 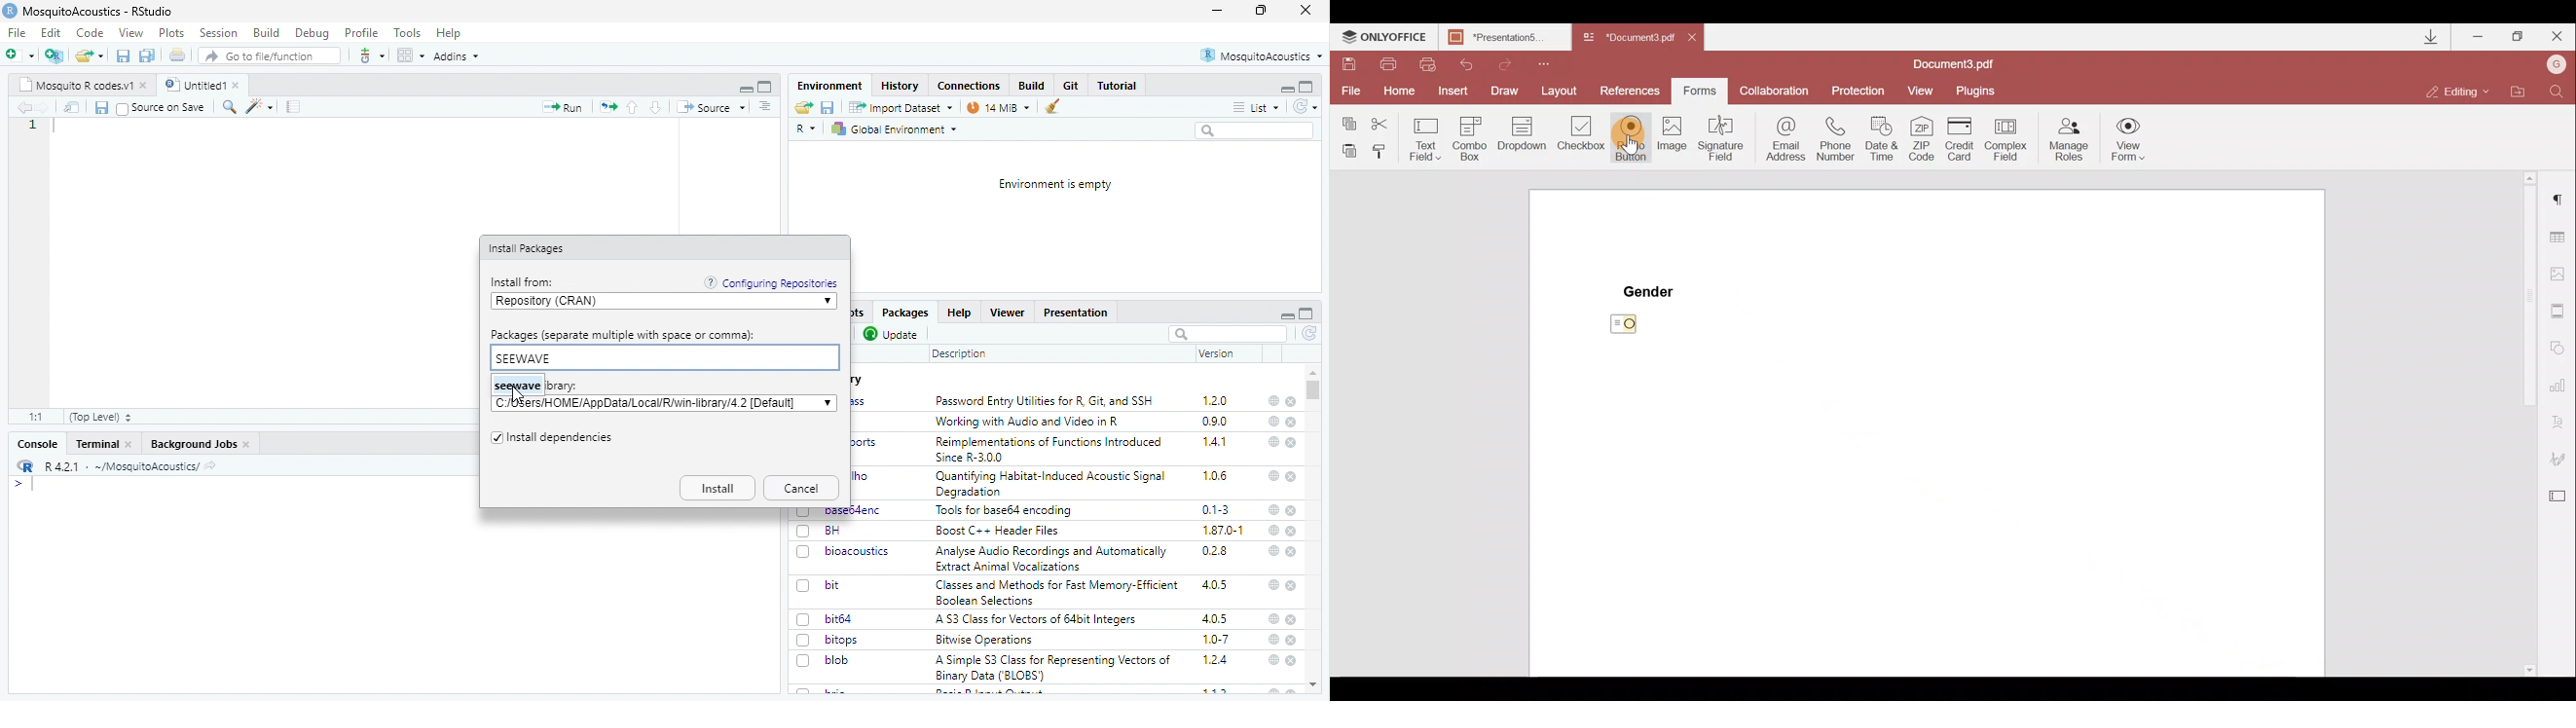 What do you see at coordinates (2557, 89) in the screenshot?
I see `Find` at bounding box center [2557, 89].